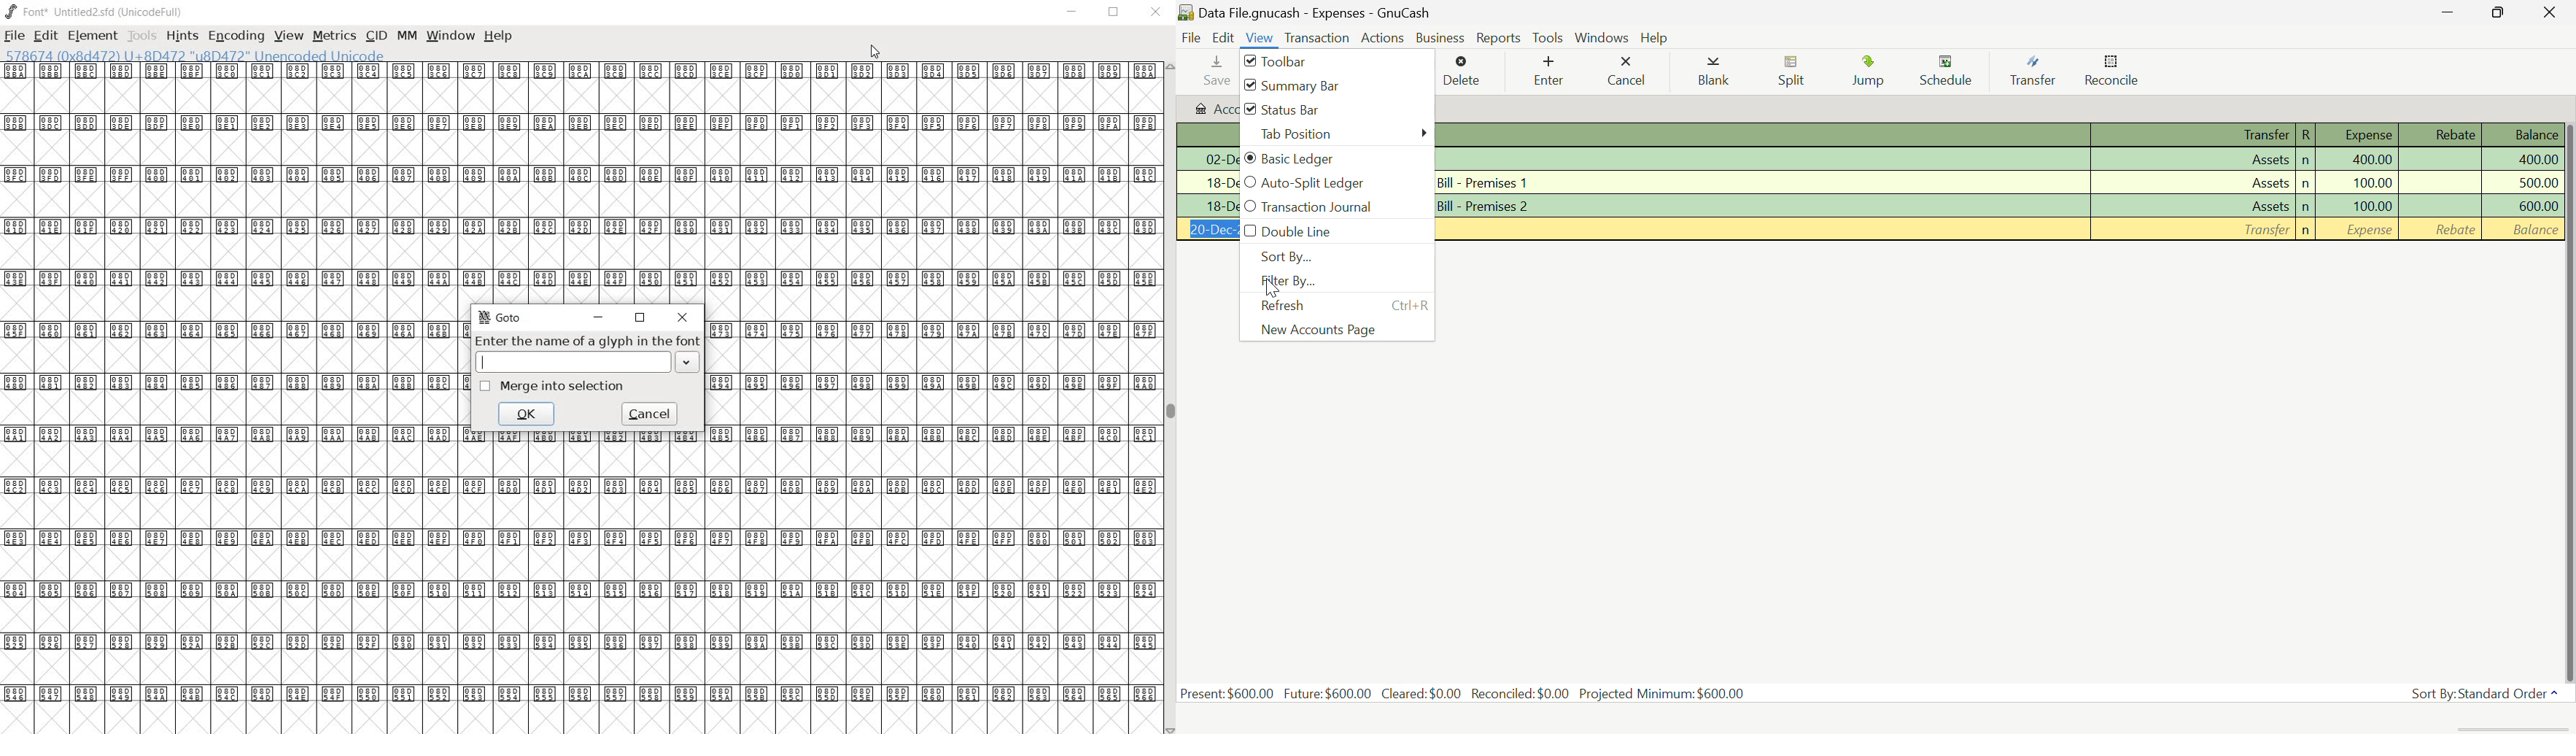 This screenshot has height=756, width=2576. What do you see at coordinates (1336, 159) in the screenshot?
I see `Basic Ledger` at bounding box center [1336, 159].